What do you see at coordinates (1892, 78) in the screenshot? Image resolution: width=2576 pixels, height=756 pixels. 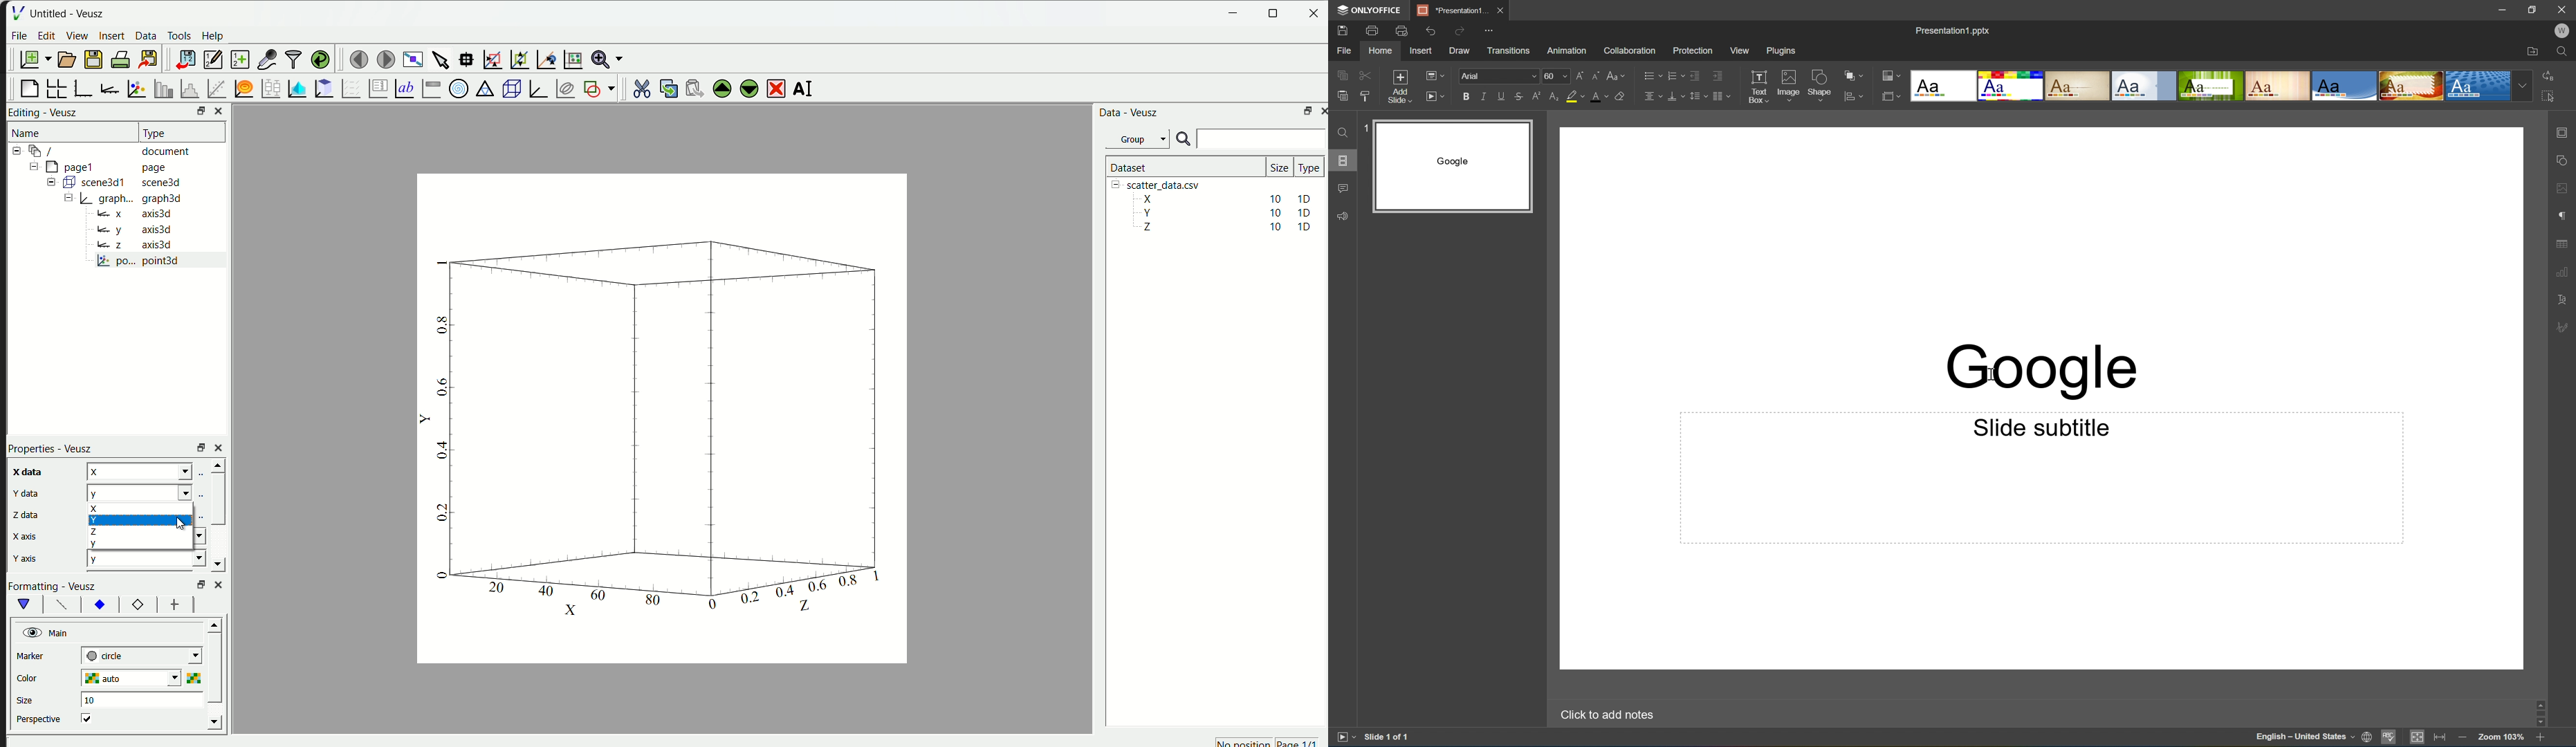 I see `Change color theme` at bounding box center [1892, 78].